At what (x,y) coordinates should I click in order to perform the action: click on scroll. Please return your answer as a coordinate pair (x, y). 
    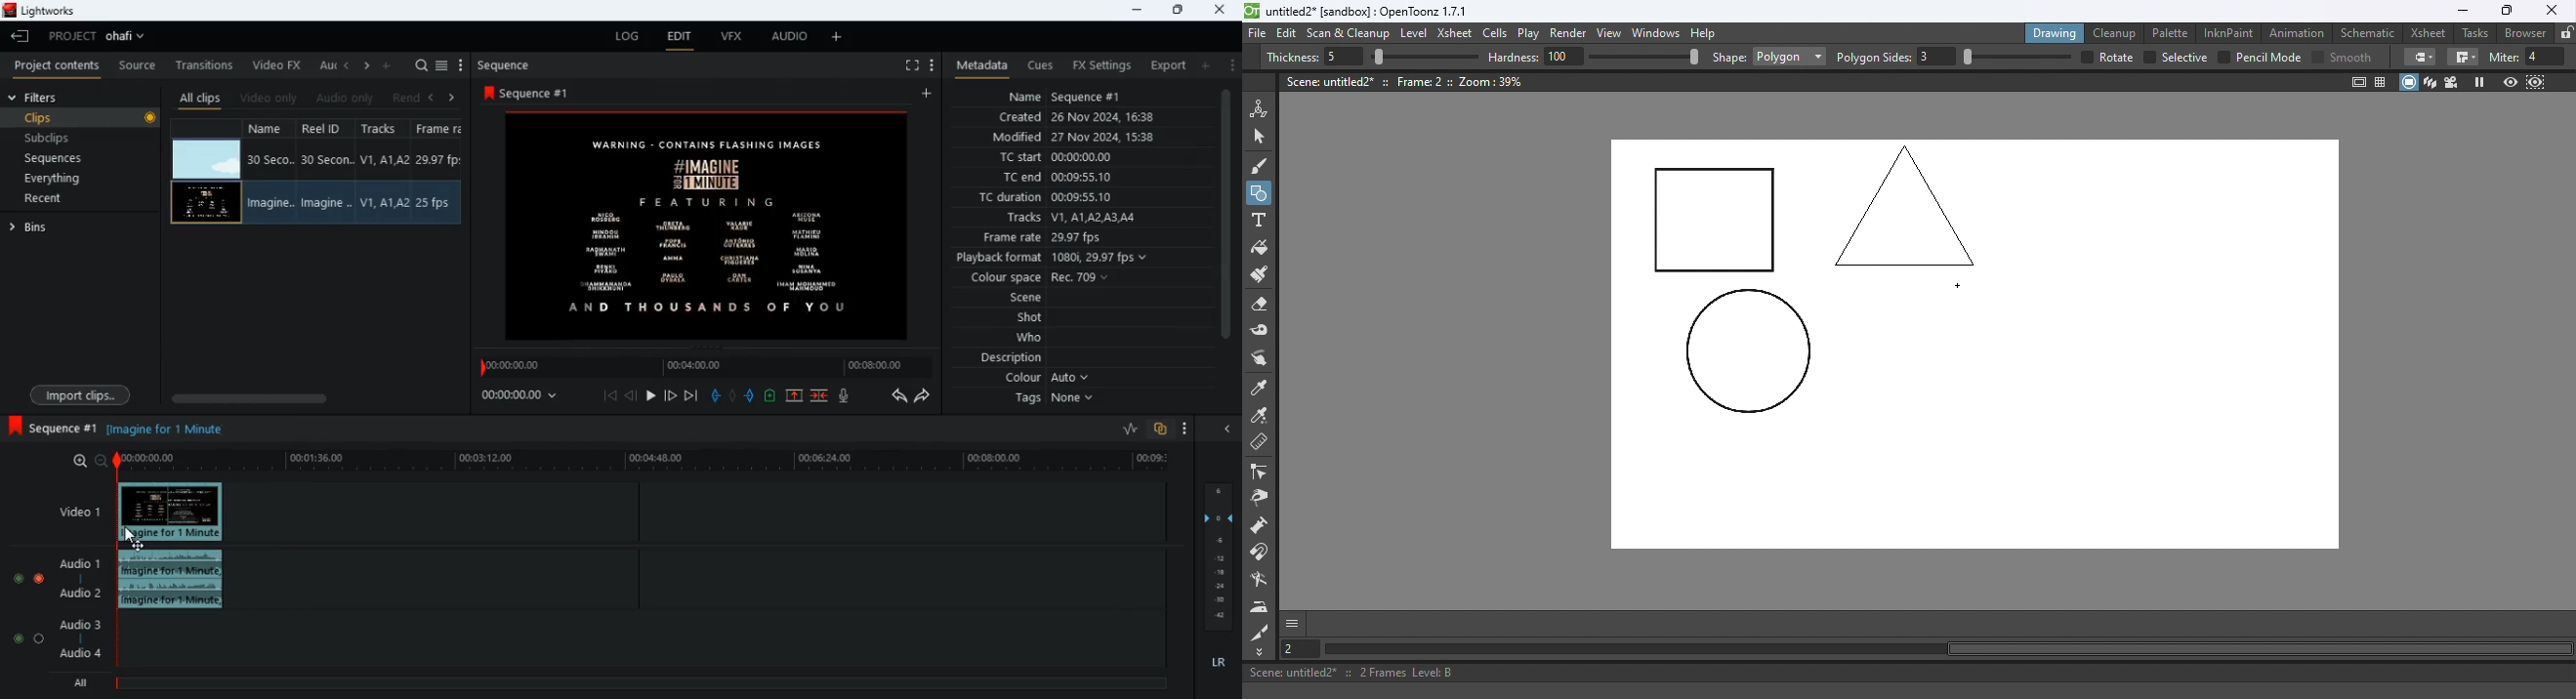
    Looking at the image, I should click on (1228, 226).